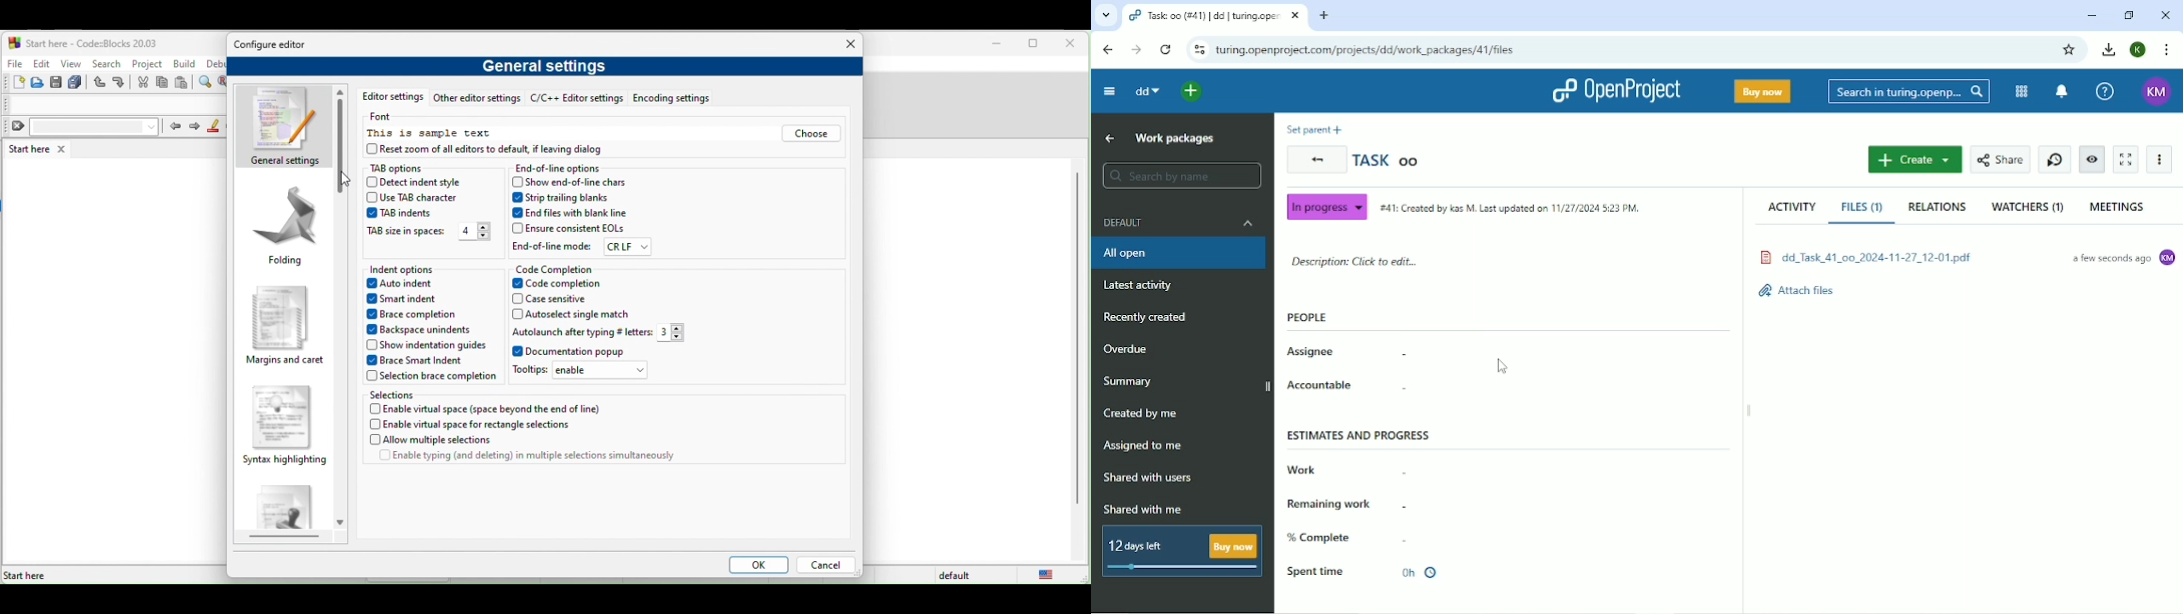 This screenshot has height=616, width=2184. Describe the element at coordinates (389, 98) in the screenshot. I see `editor setting` at that location.